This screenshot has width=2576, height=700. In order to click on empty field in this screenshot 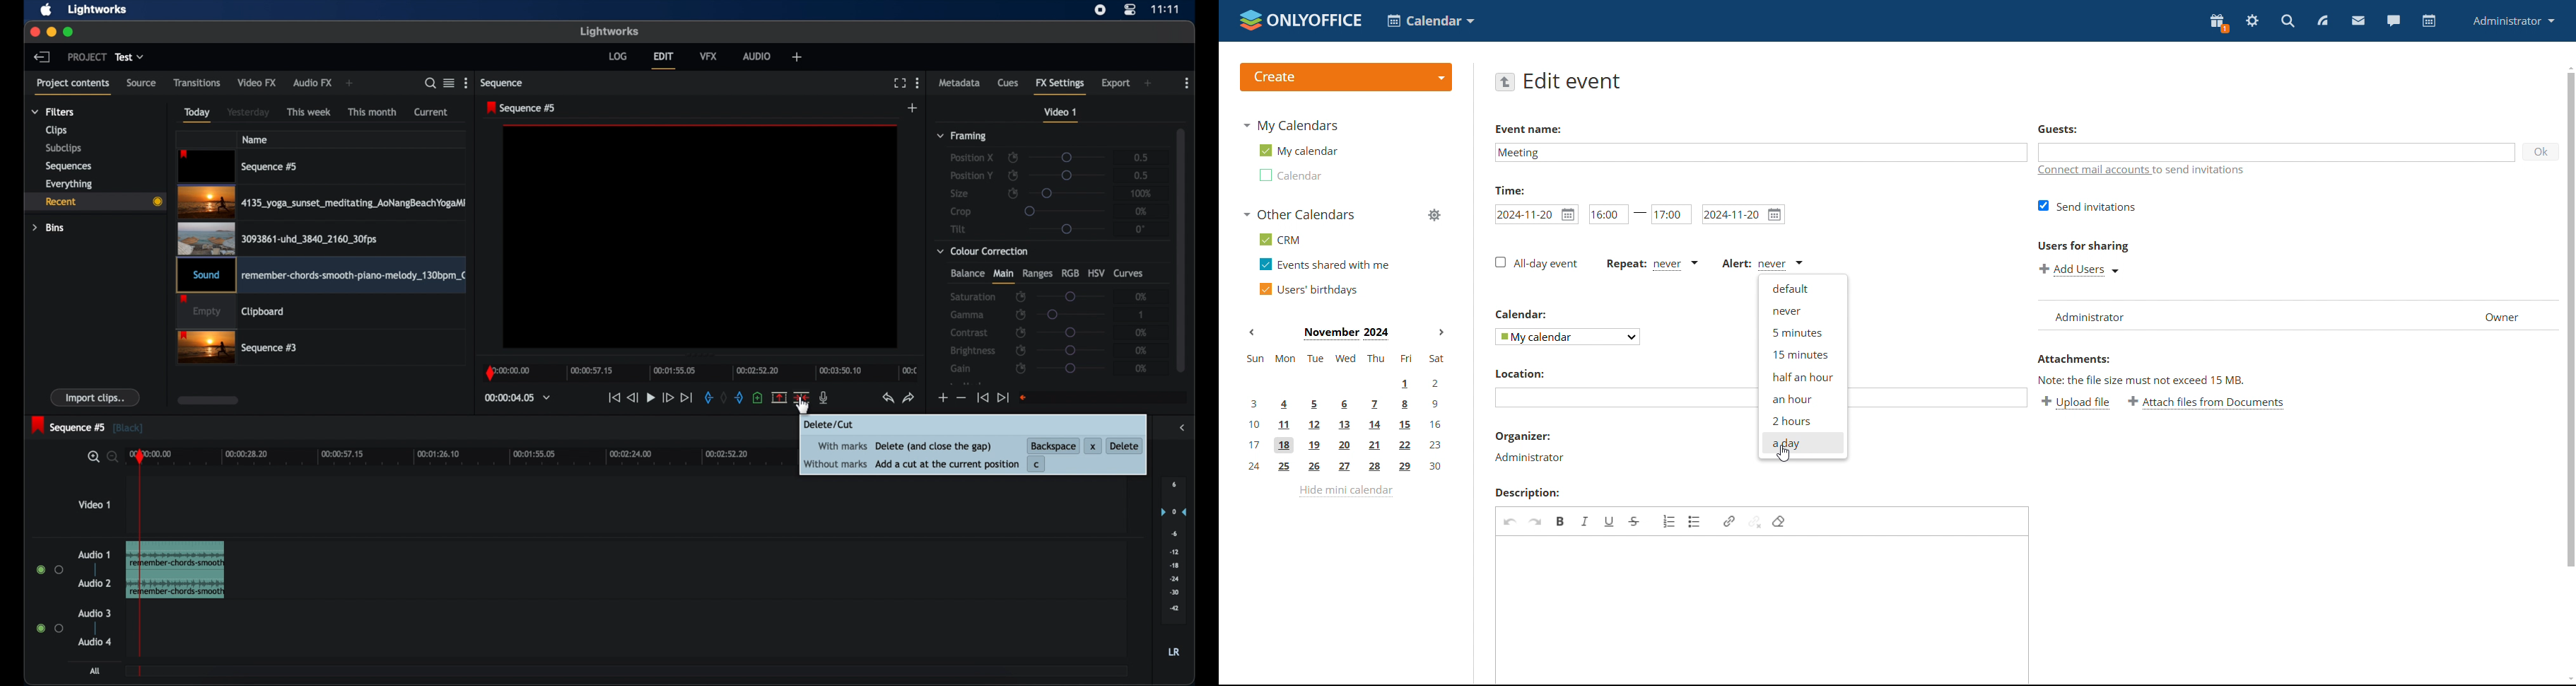, I will do `click(1104, 398)`.